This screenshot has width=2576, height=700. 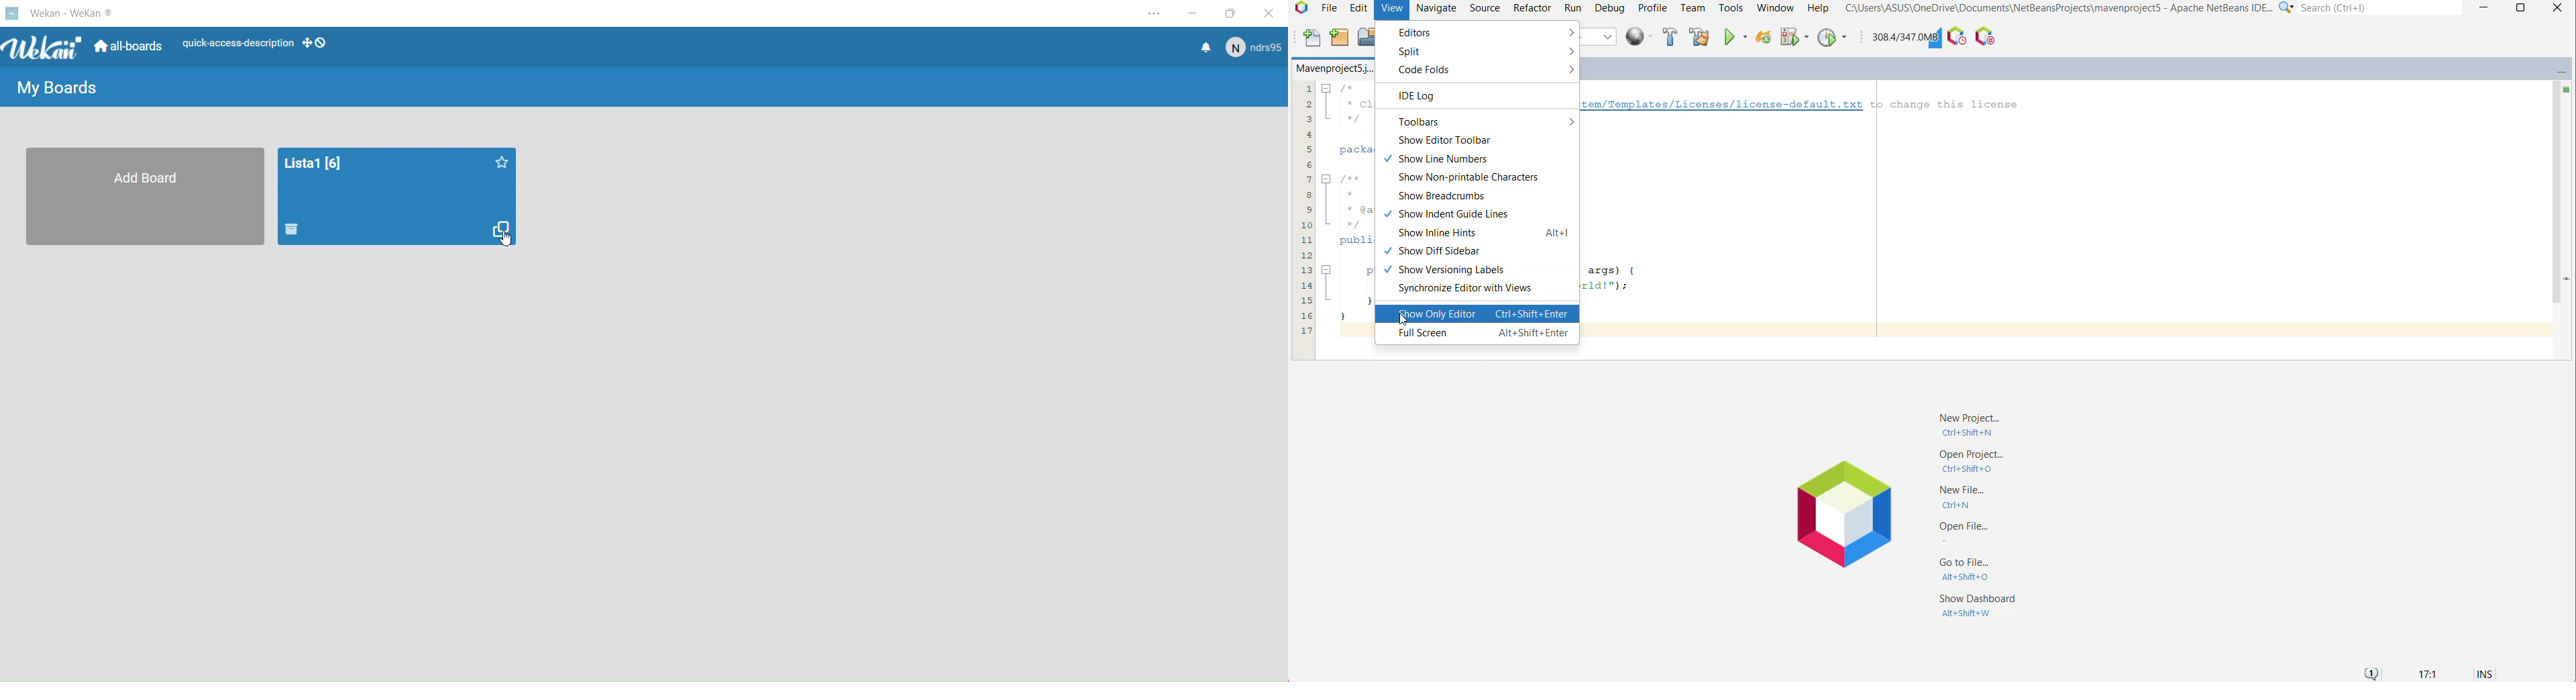 I want to click on Layout ACtions, so click(x=259, y=44).